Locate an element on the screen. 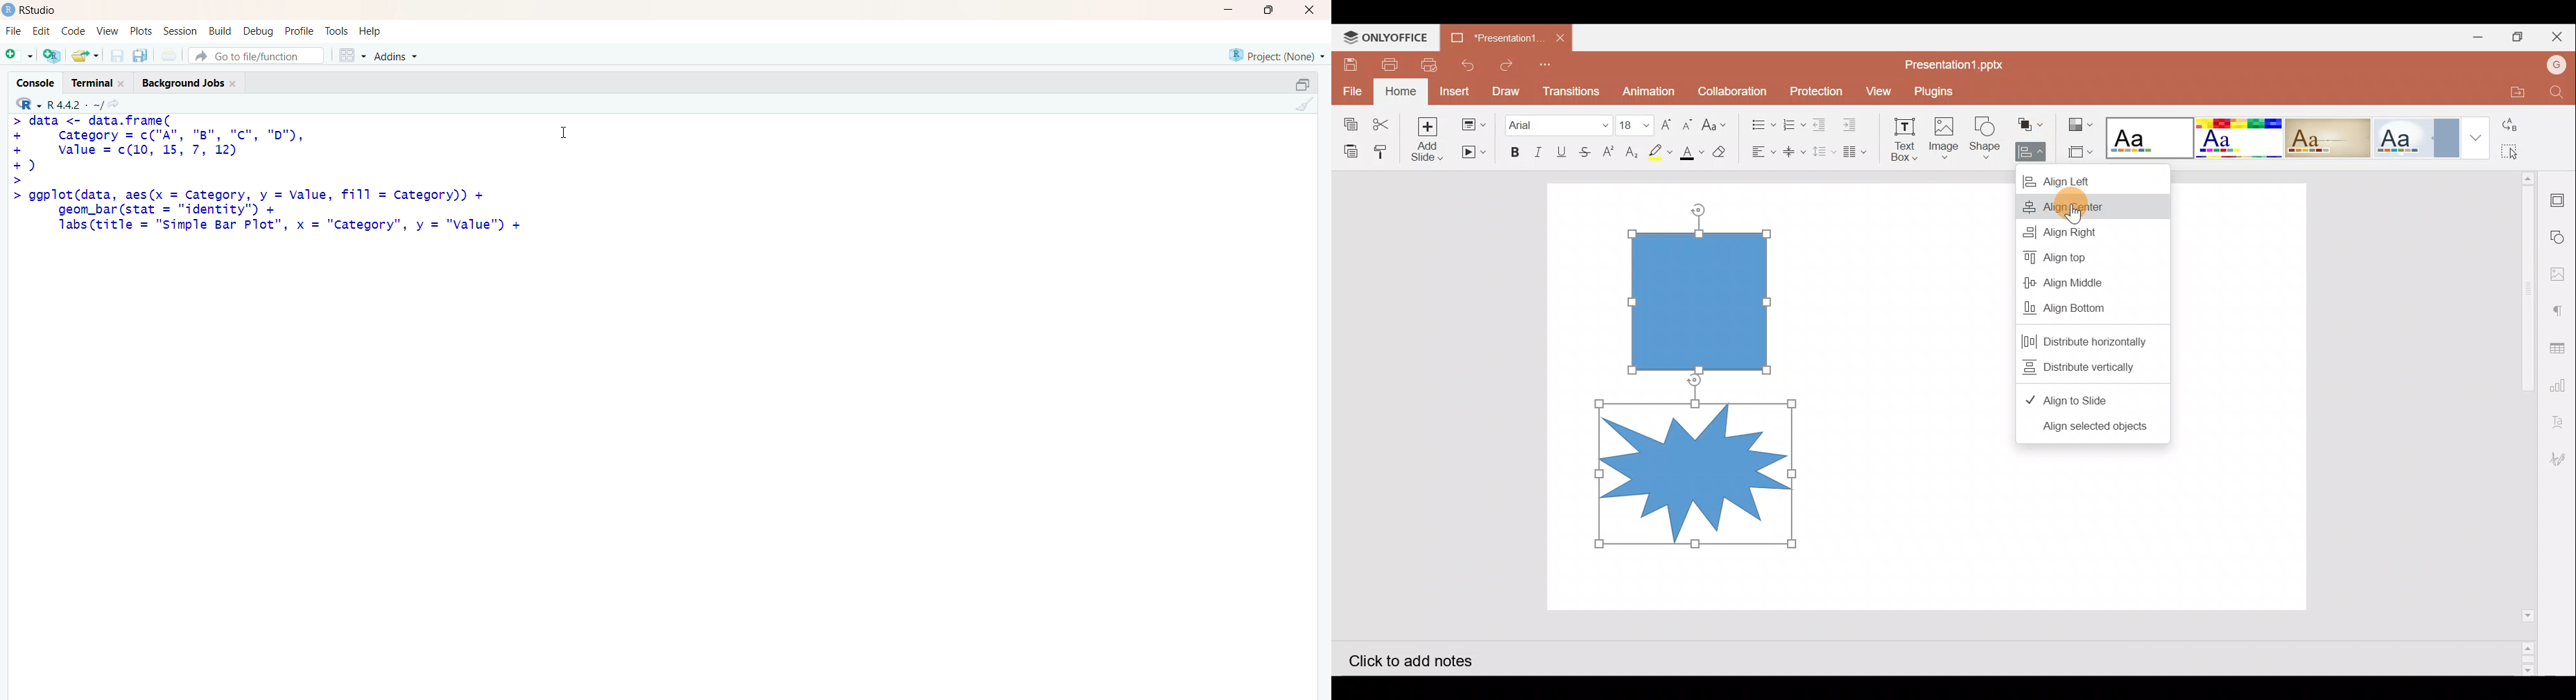  Decrease indent is located at coordinates (1822, 122).